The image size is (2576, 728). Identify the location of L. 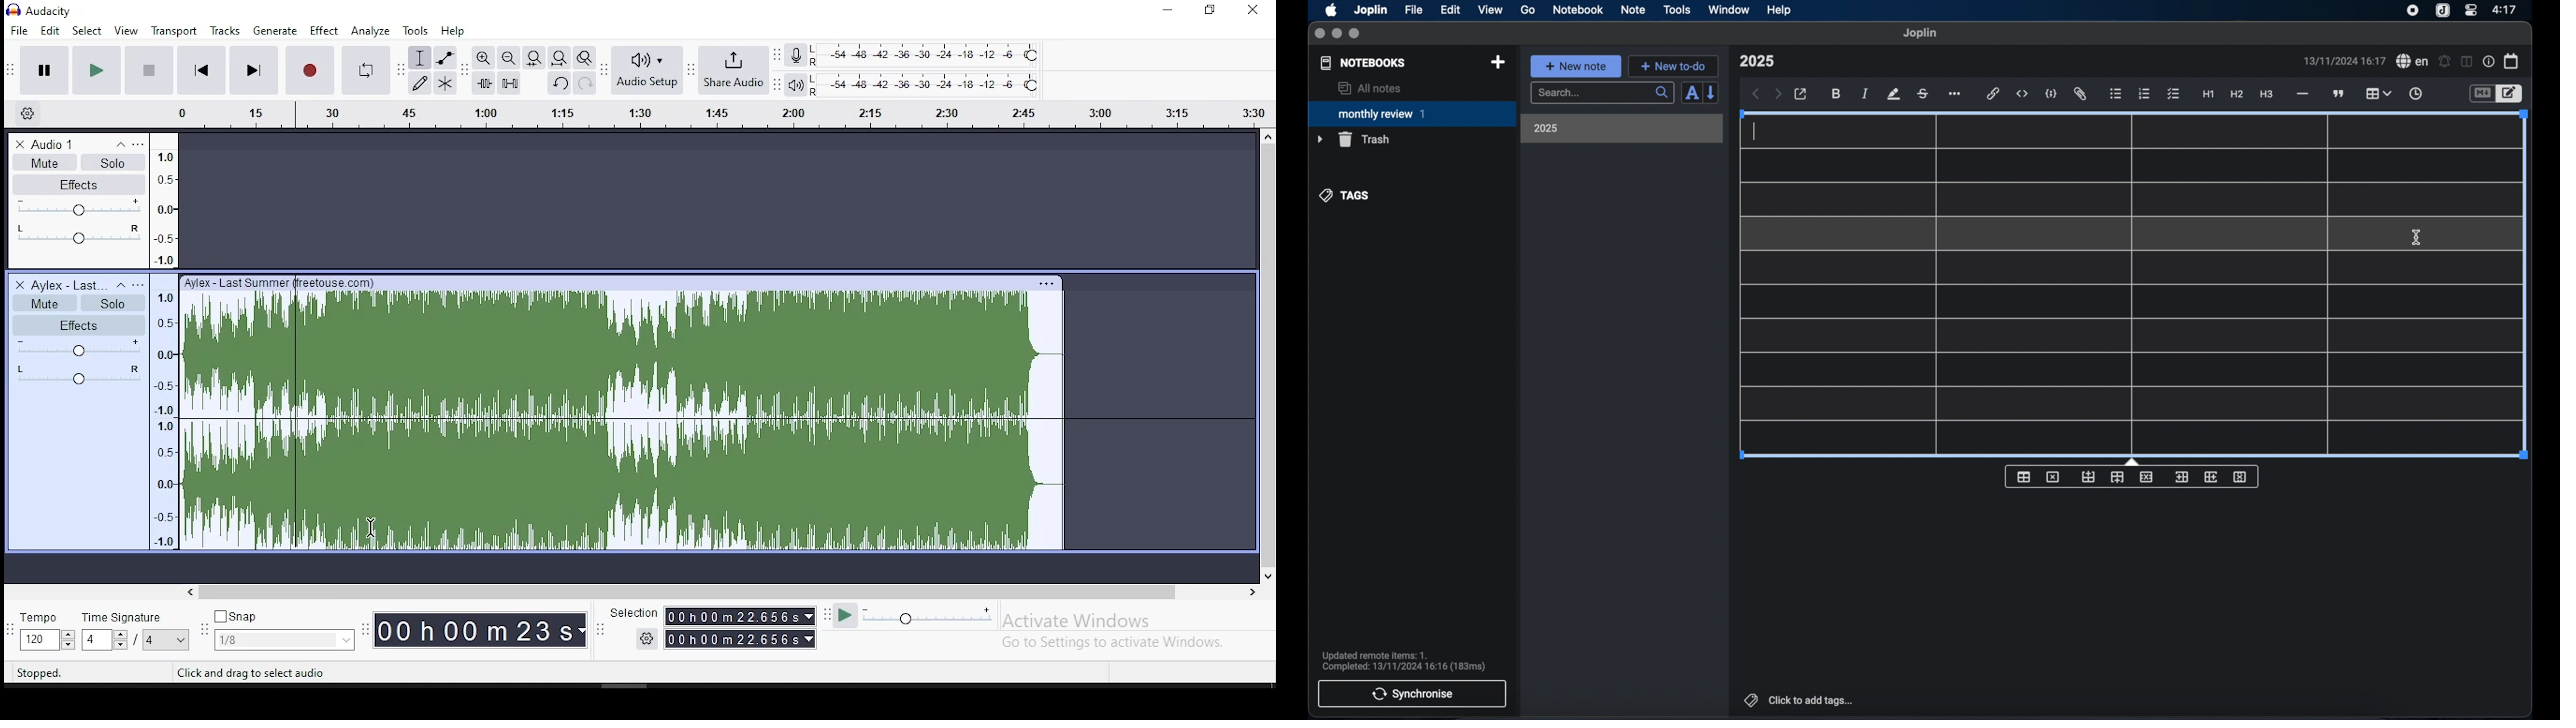
(818, 49).